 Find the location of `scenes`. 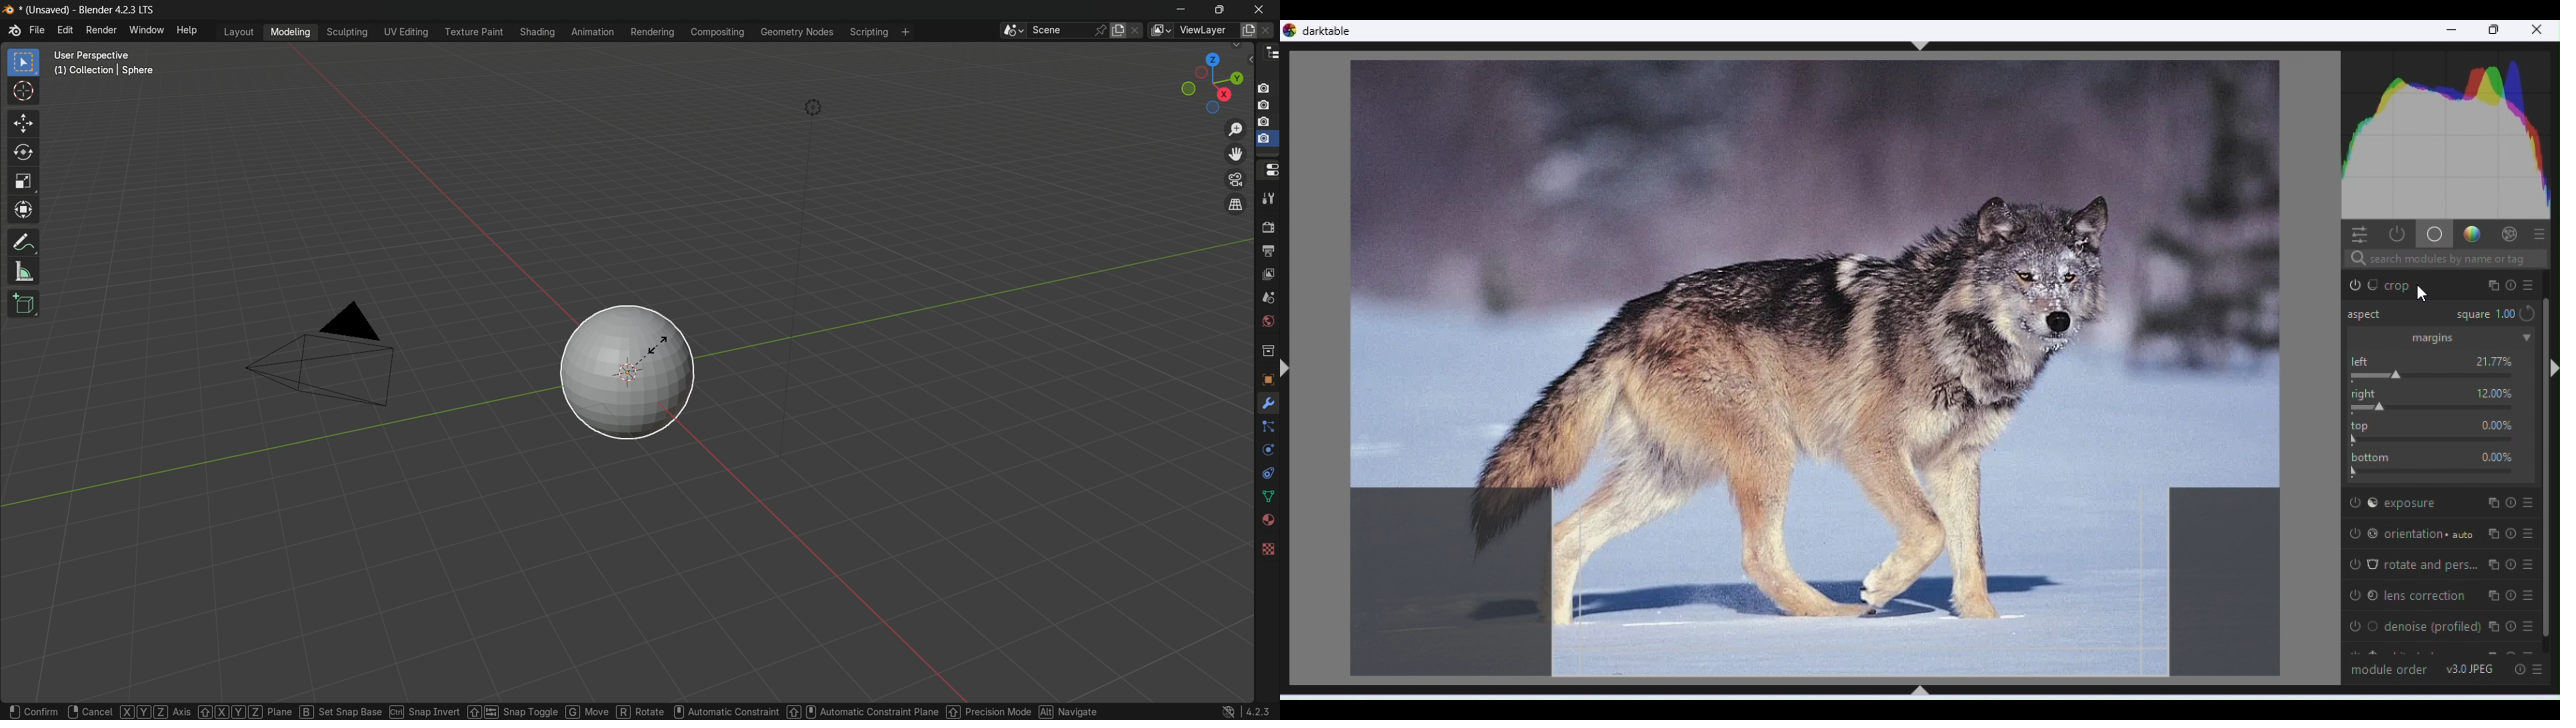

scenes is located at coordinates (1267, 299).